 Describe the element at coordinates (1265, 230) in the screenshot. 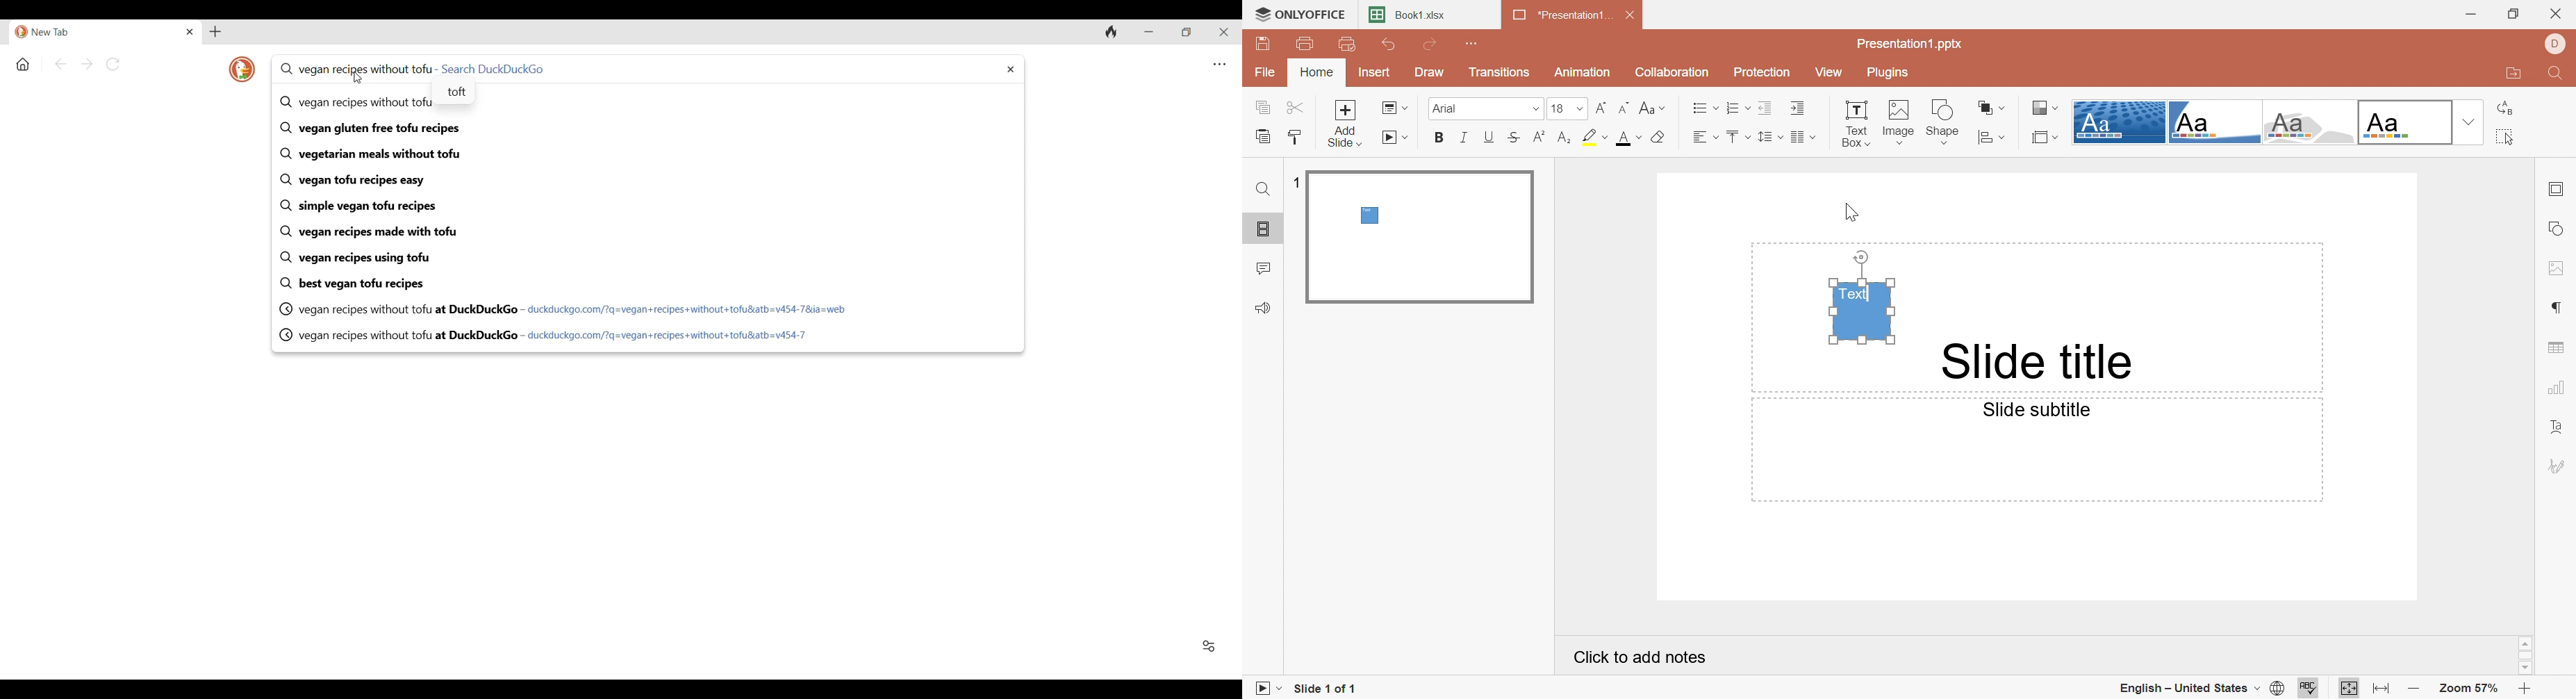

I see `Slides` at that location.